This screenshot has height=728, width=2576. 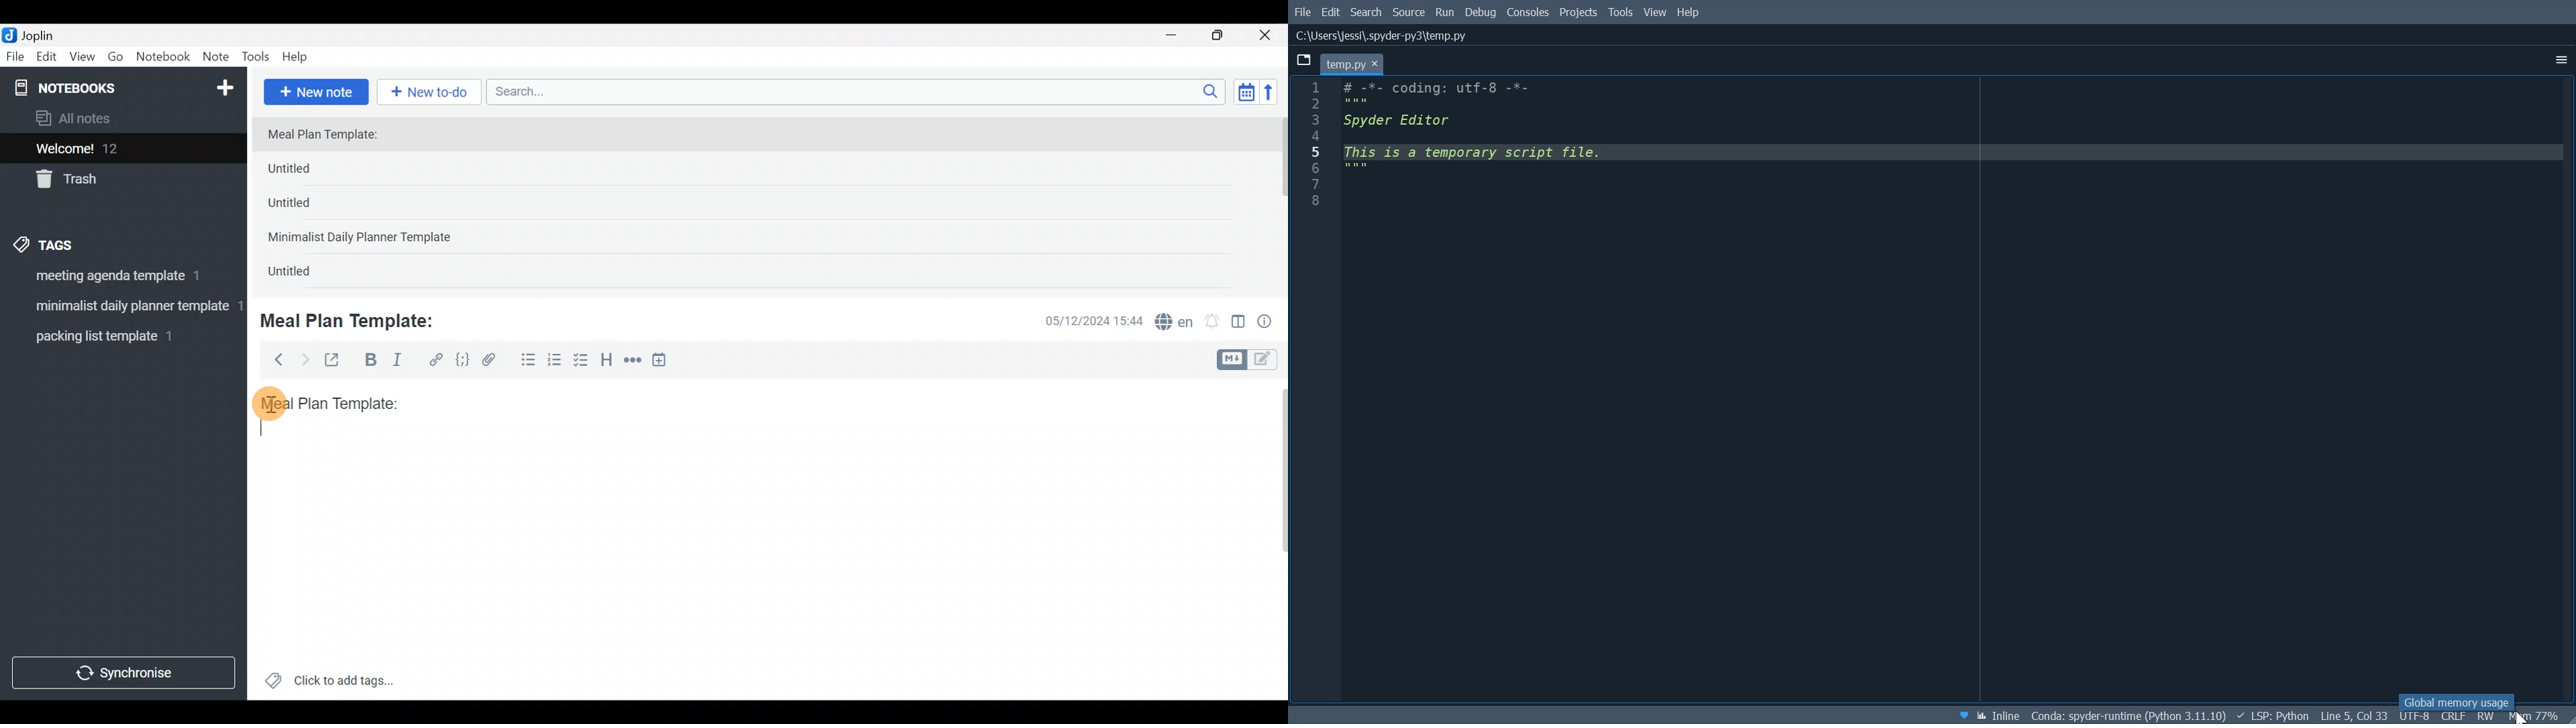 What do you see at coordinates (1656, 15) in the screenshot?
I see `View` at bounding box center [1656, 15].